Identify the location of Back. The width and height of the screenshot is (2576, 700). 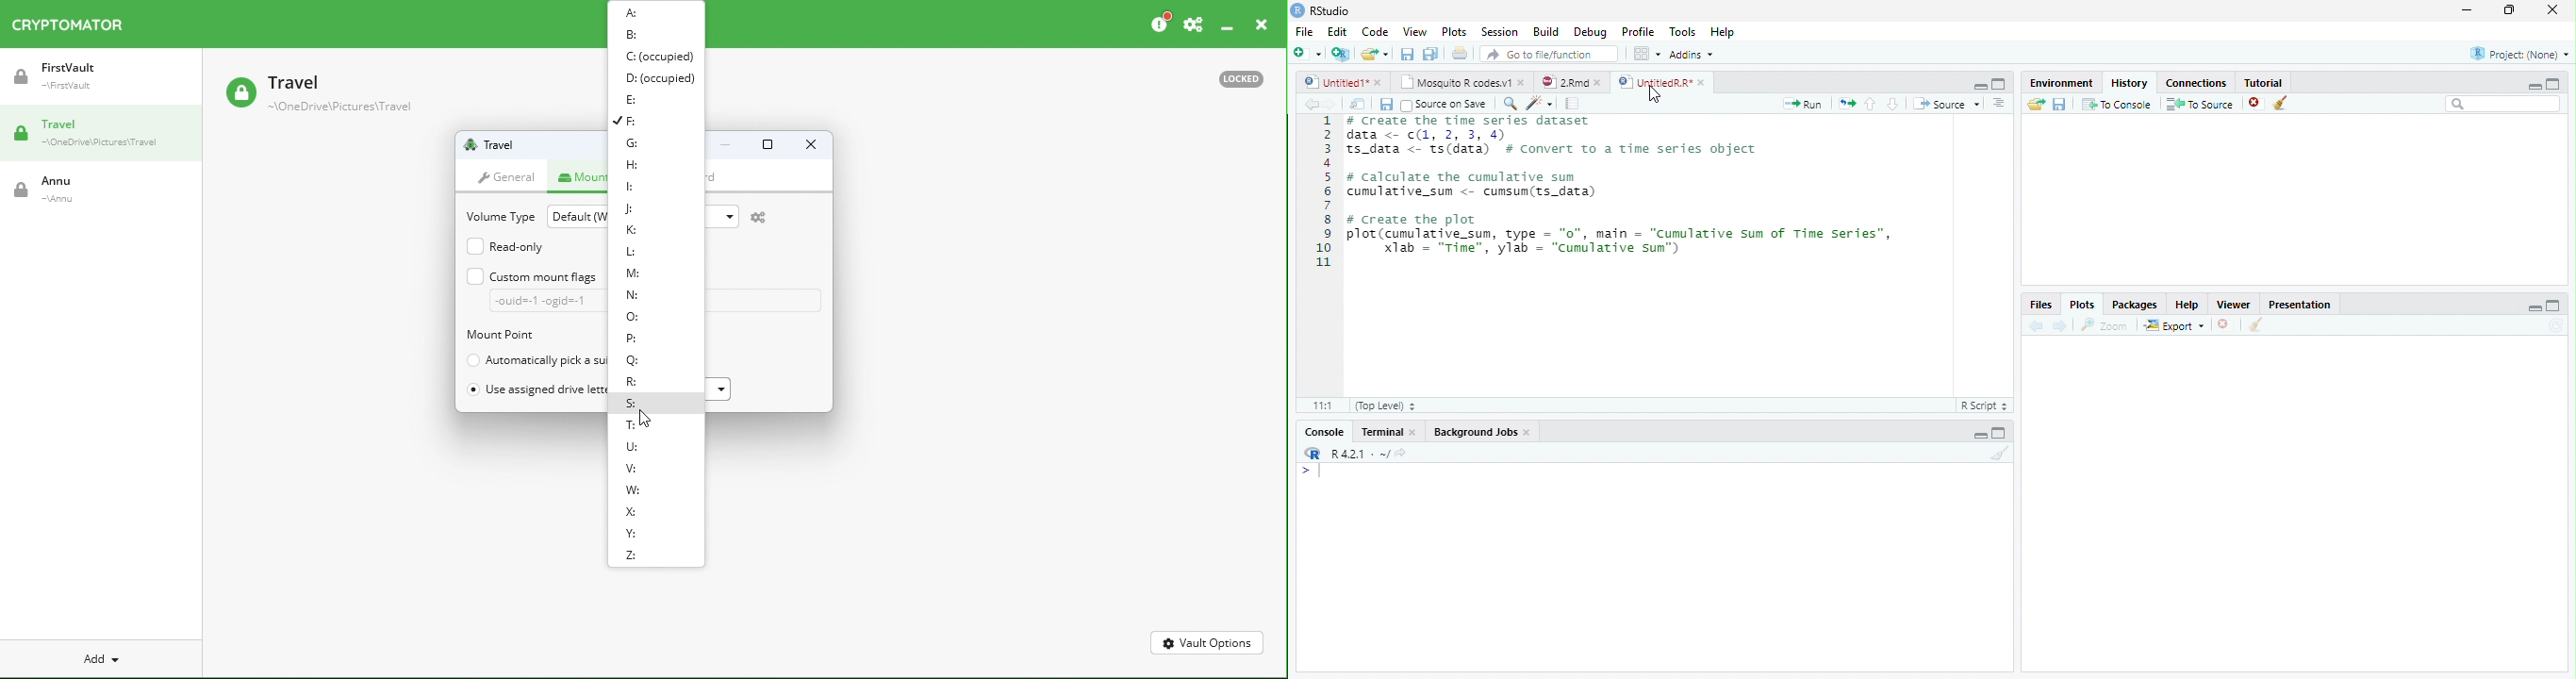
(2034, 326).